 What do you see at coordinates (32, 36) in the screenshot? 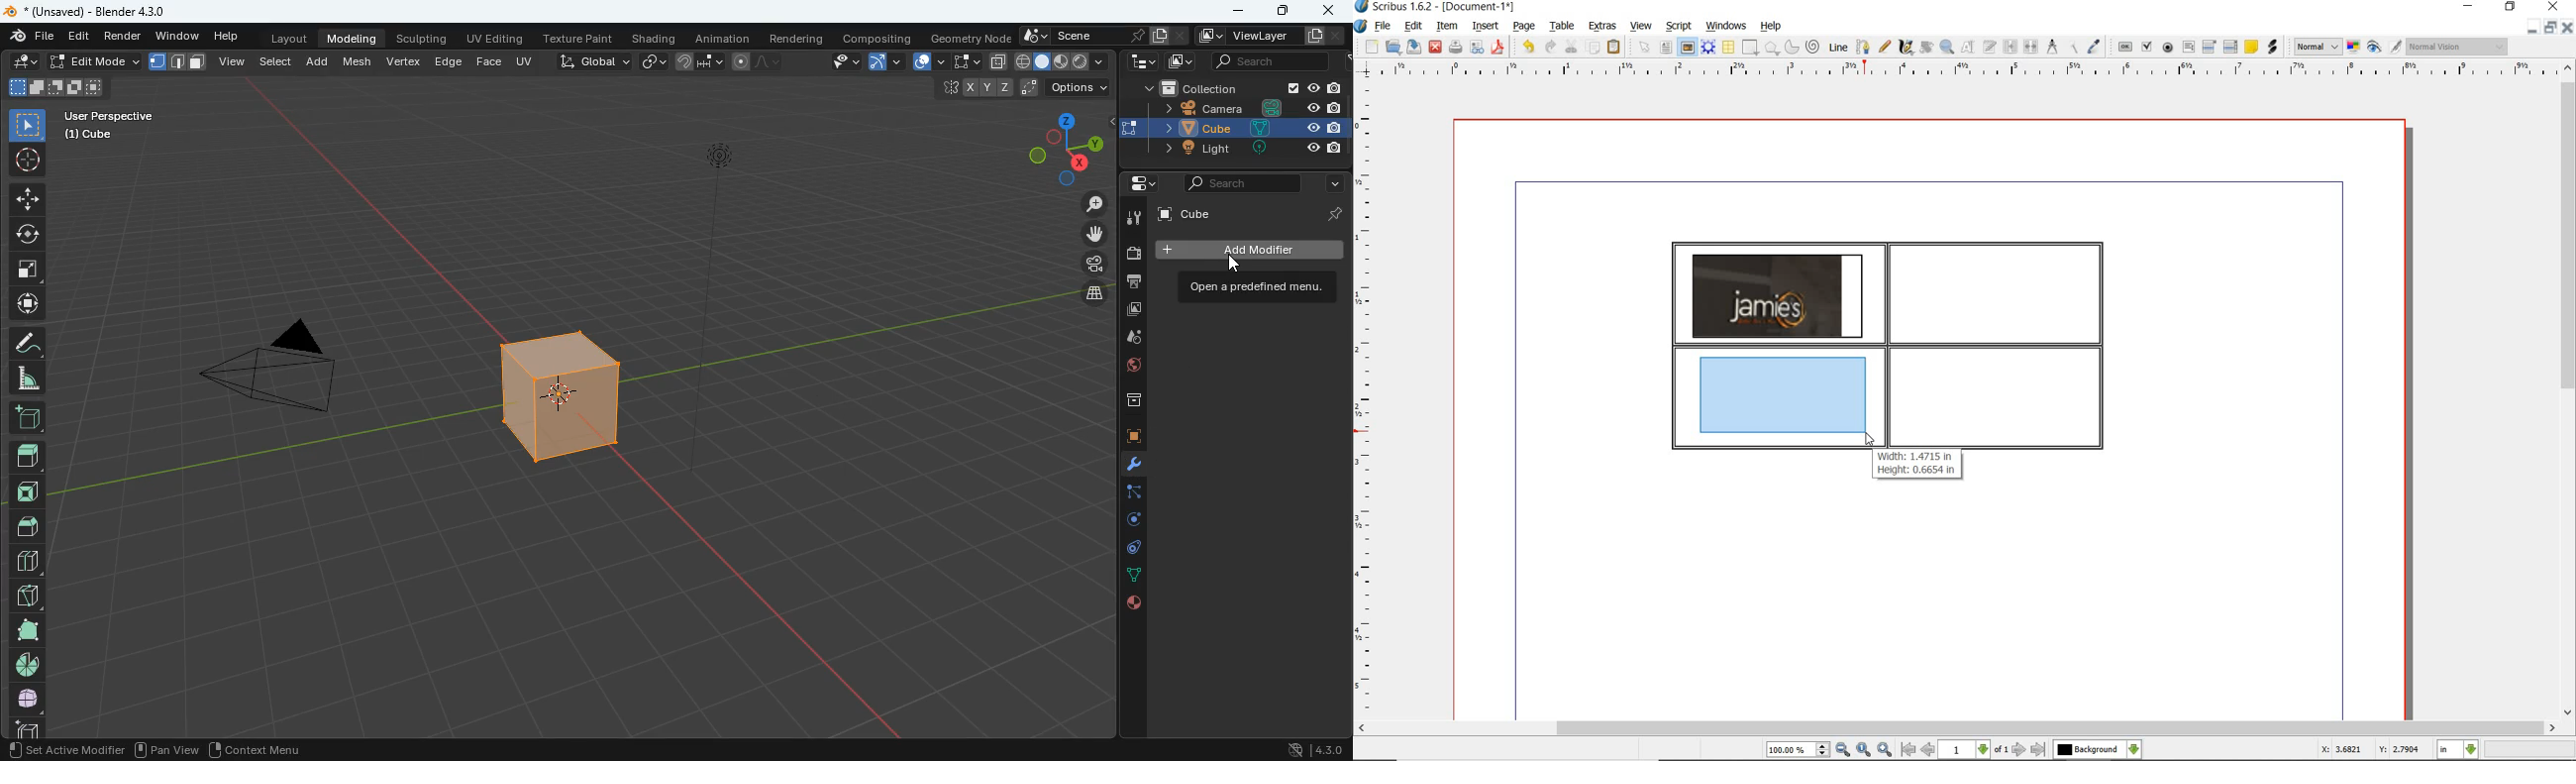
I see `file` at bounding box center [32, 36].